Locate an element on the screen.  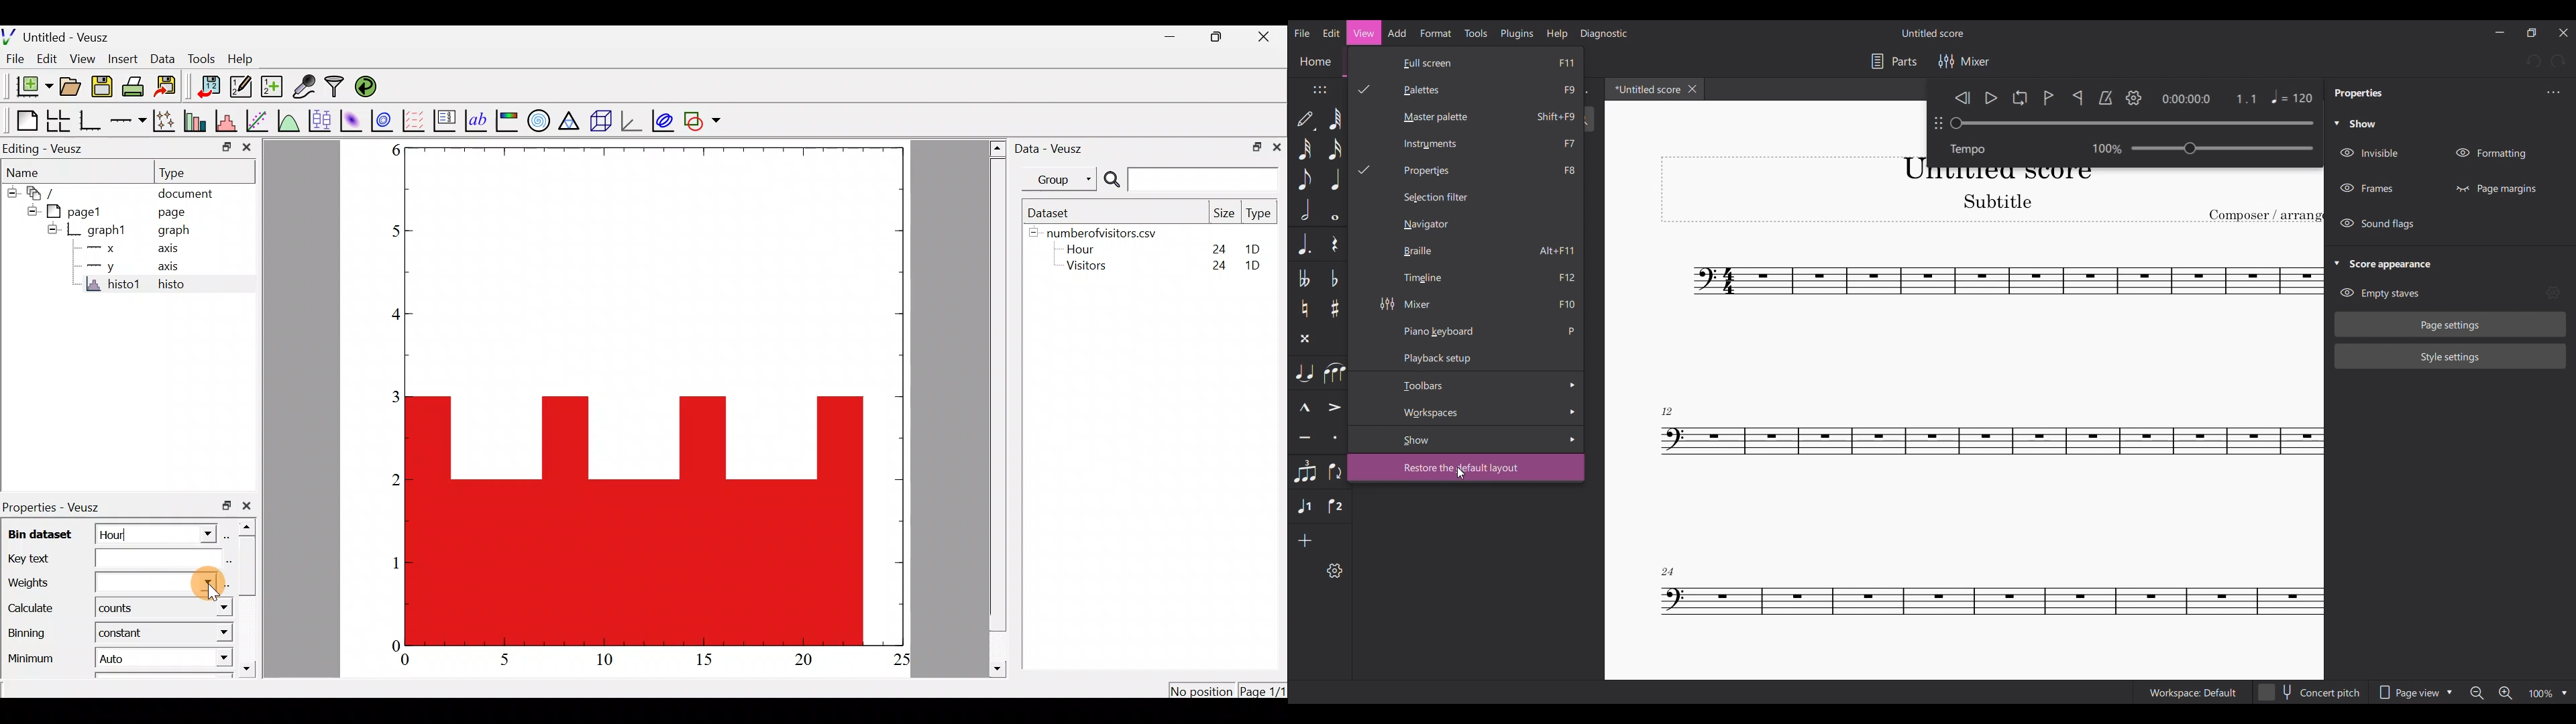
Toggle natural is located at coordinates (1305, 308).